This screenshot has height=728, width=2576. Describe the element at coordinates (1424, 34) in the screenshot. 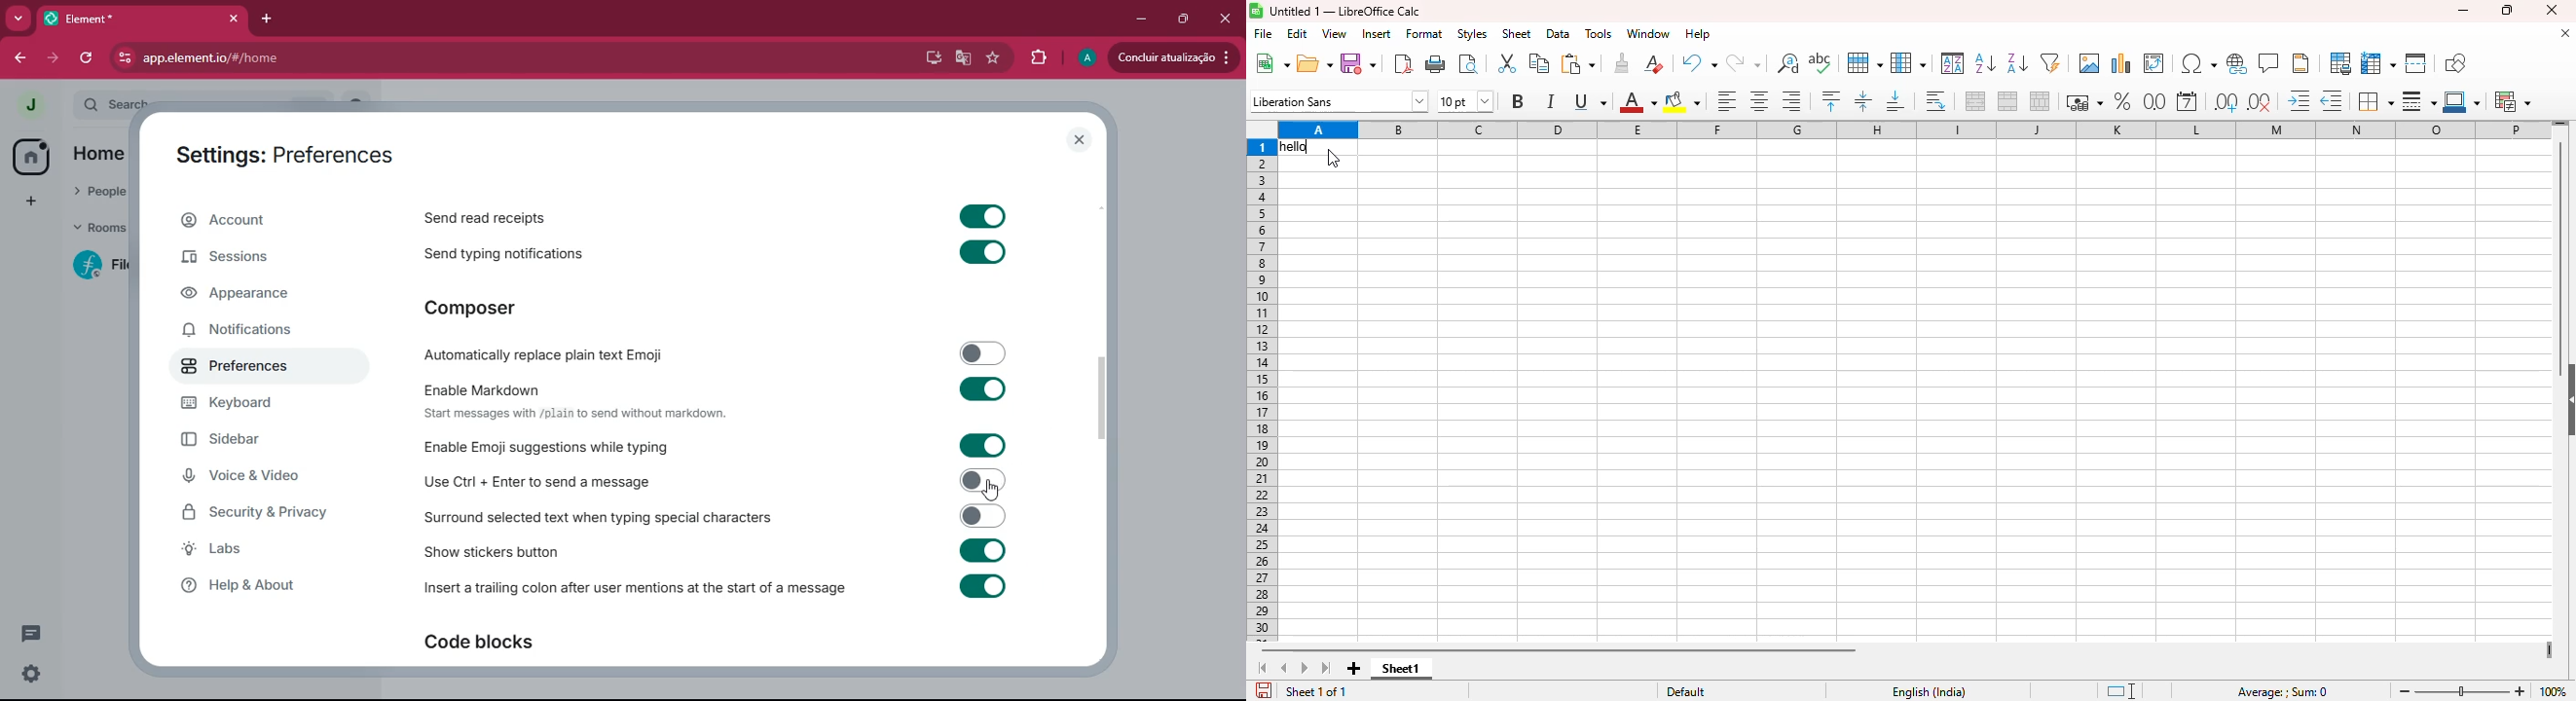

I see `format` at that location.